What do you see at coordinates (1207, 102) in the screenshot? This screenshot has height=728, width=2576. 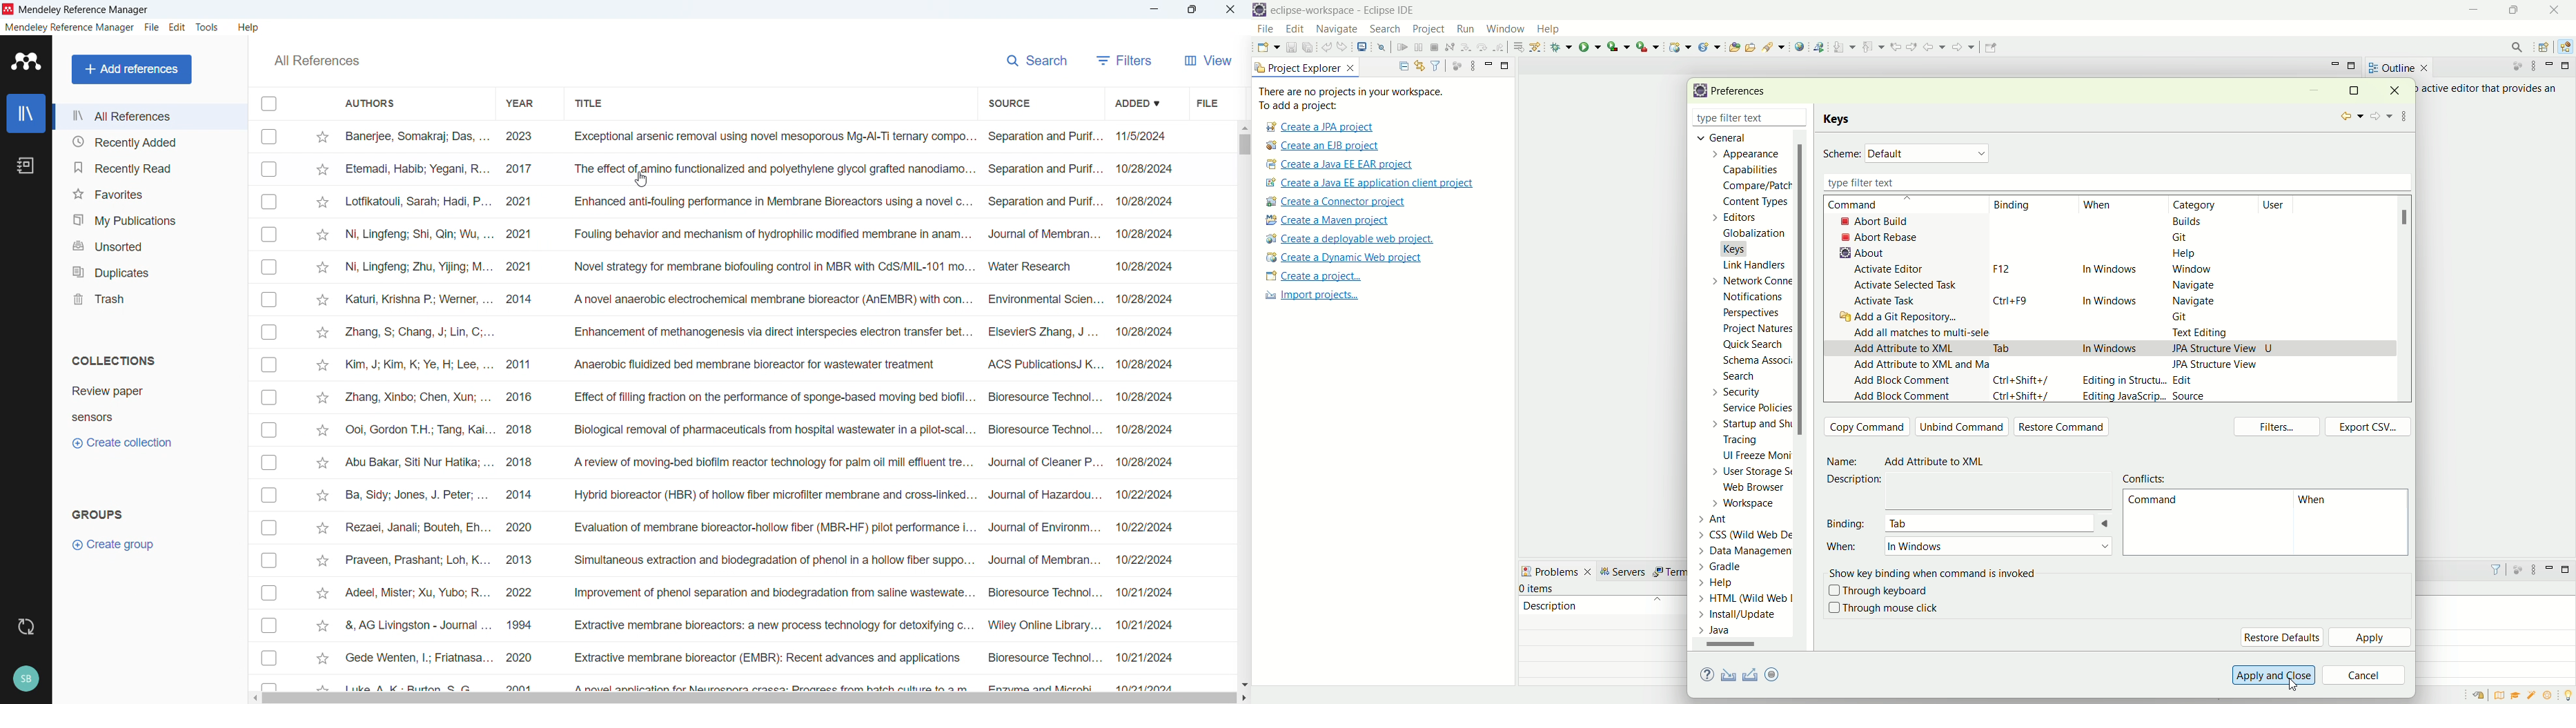 I see `File` at bounding box center [1207, 102].